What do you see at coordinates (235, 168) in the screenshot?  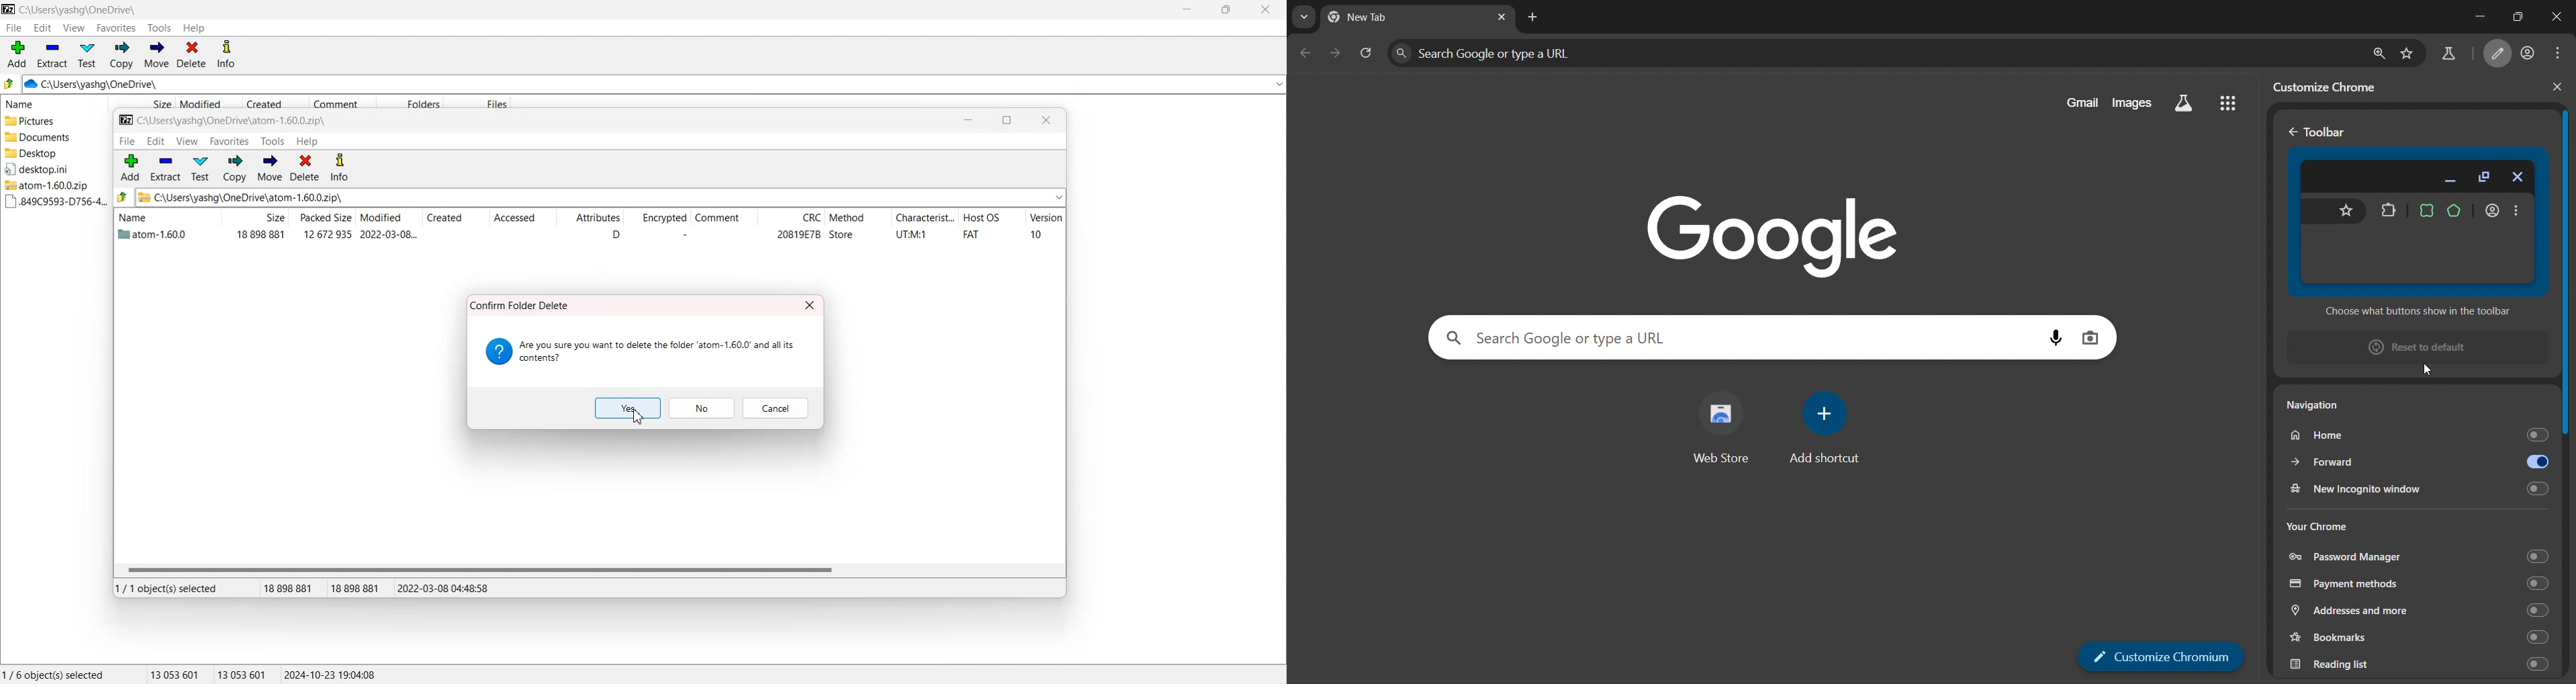 I see `copy` at bounding box center [235, 168].